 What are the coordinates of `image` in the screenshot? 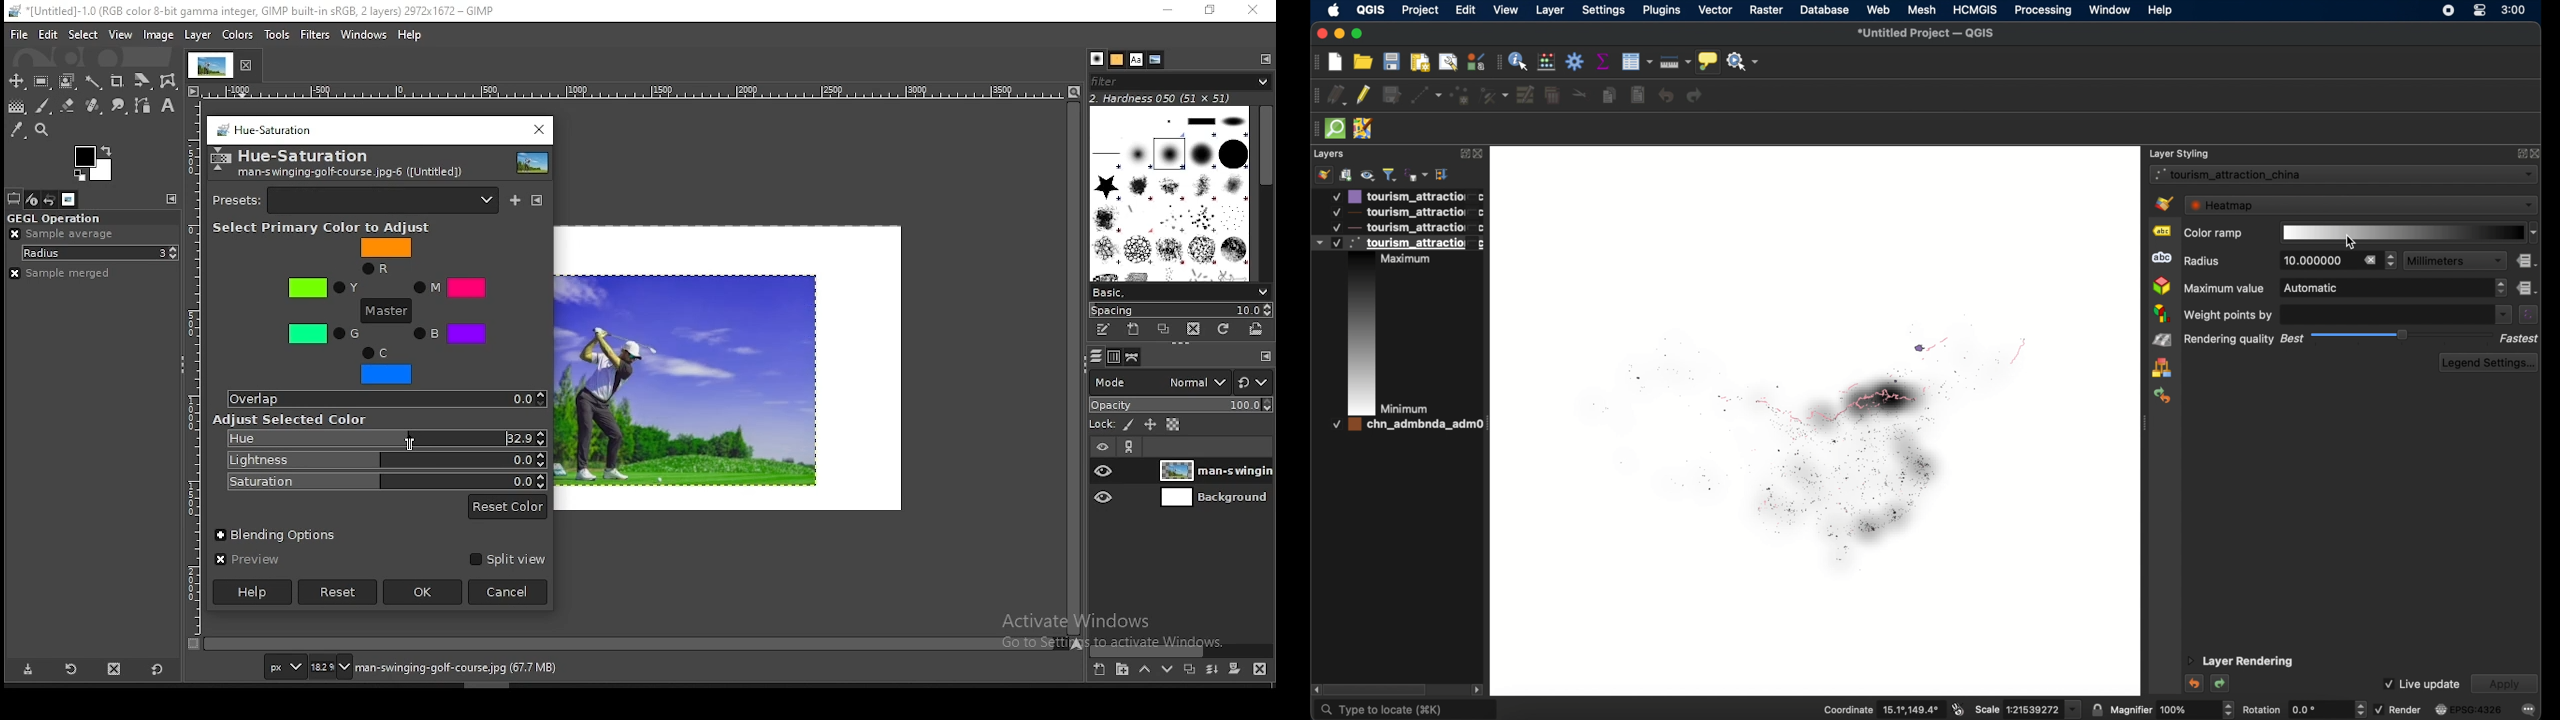 It's located at (159, 34).